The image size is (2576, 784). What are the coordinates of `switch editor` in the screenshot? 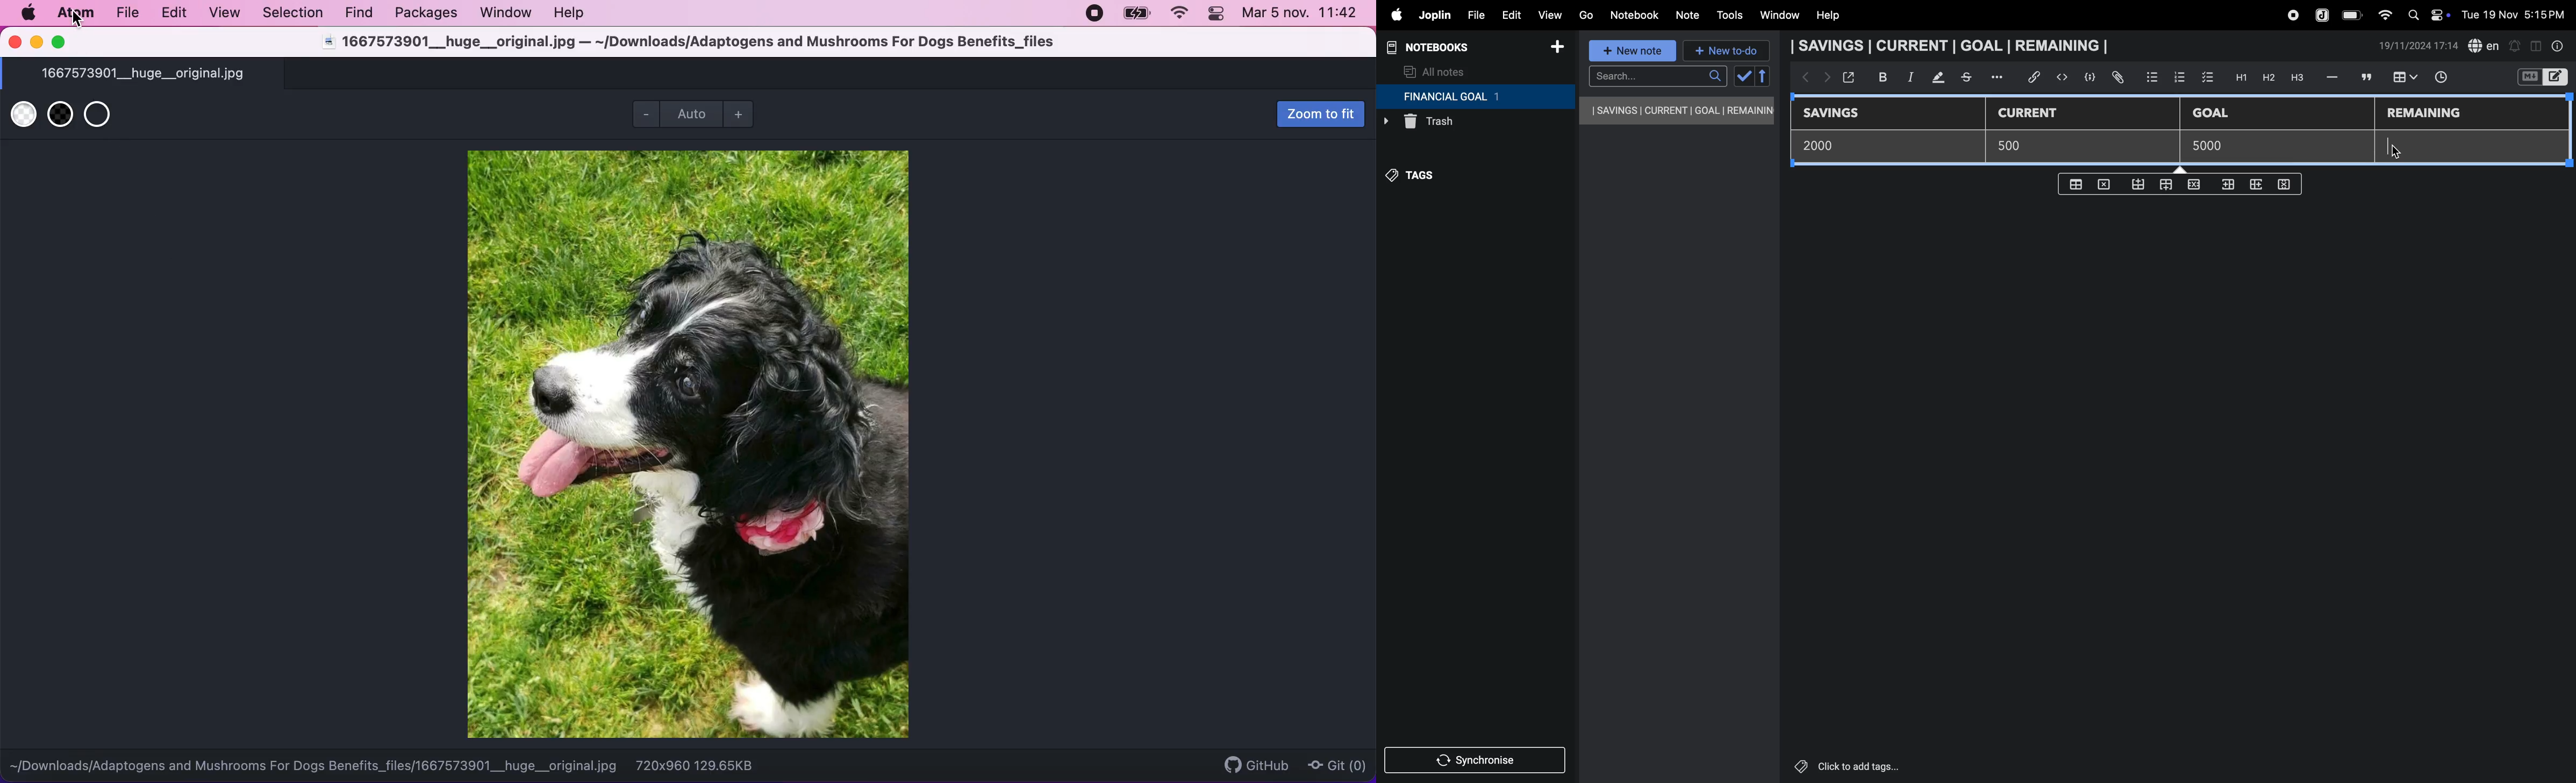 It's located at (2542, 77).